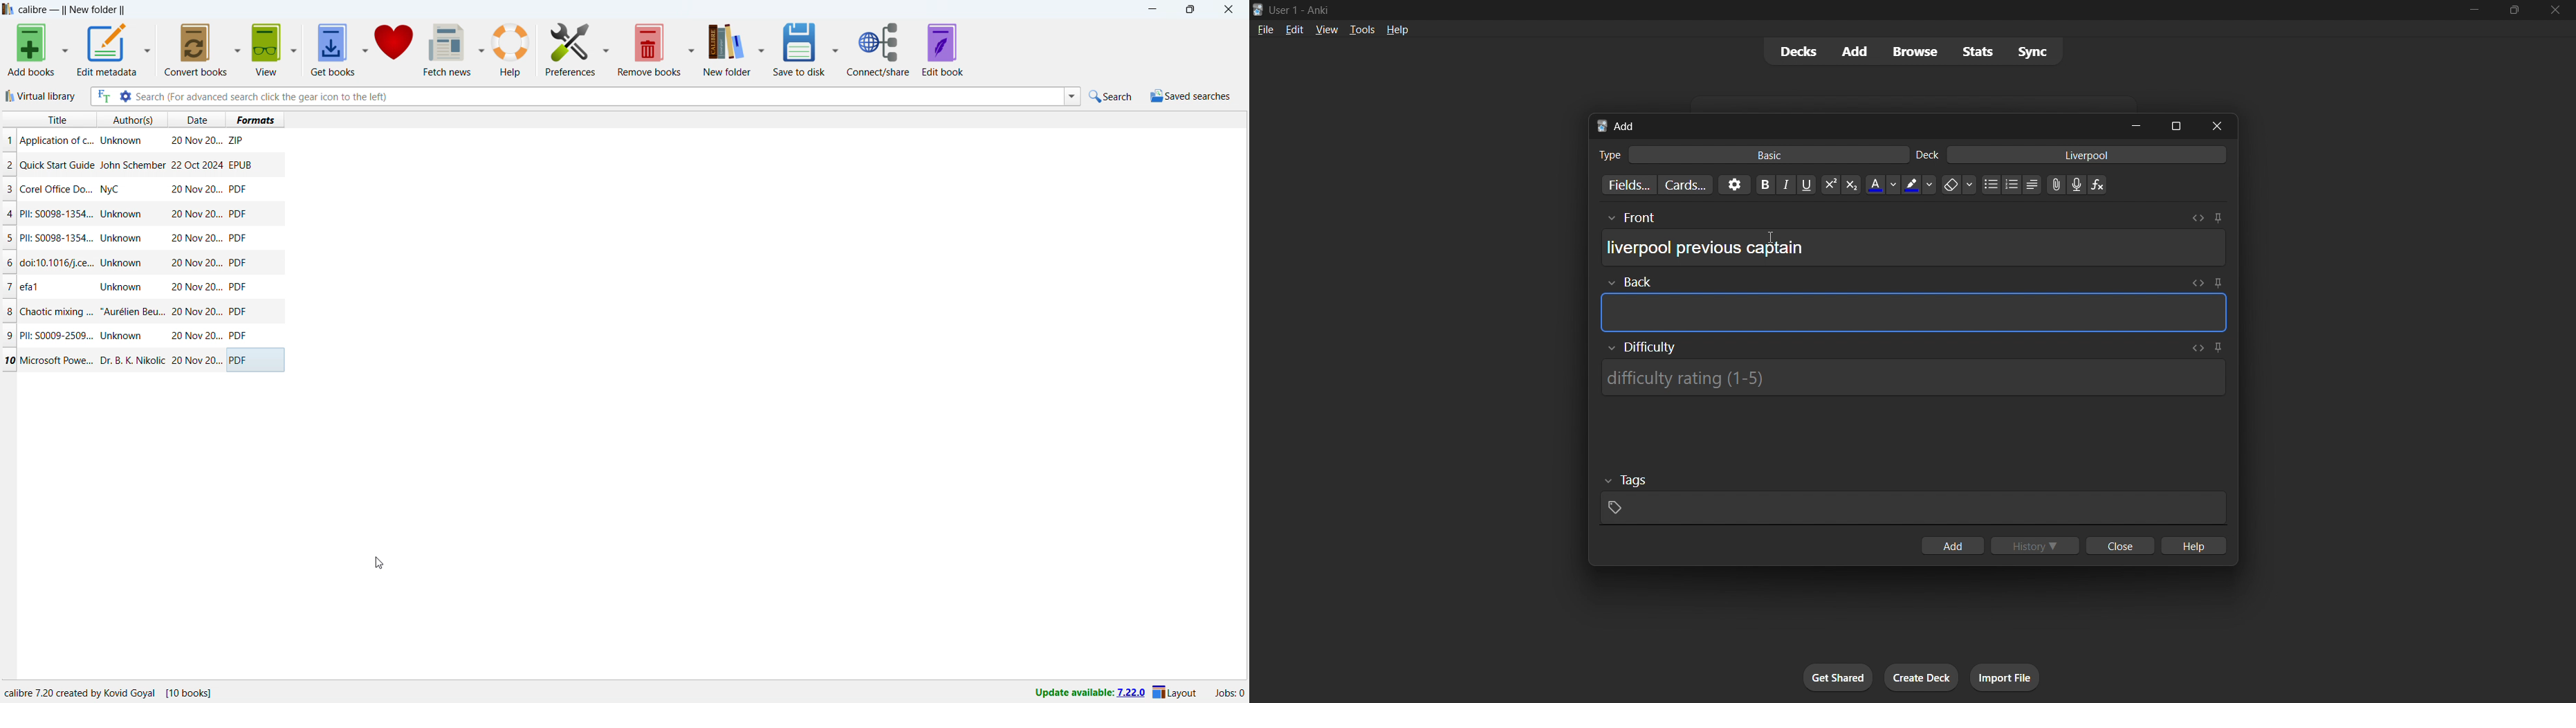 The width and height of the screenshot is (2576, 728). What do you see at coordinates (1951, 547) in the screenshot?
I see `add` at bounding box center [1951, 547].